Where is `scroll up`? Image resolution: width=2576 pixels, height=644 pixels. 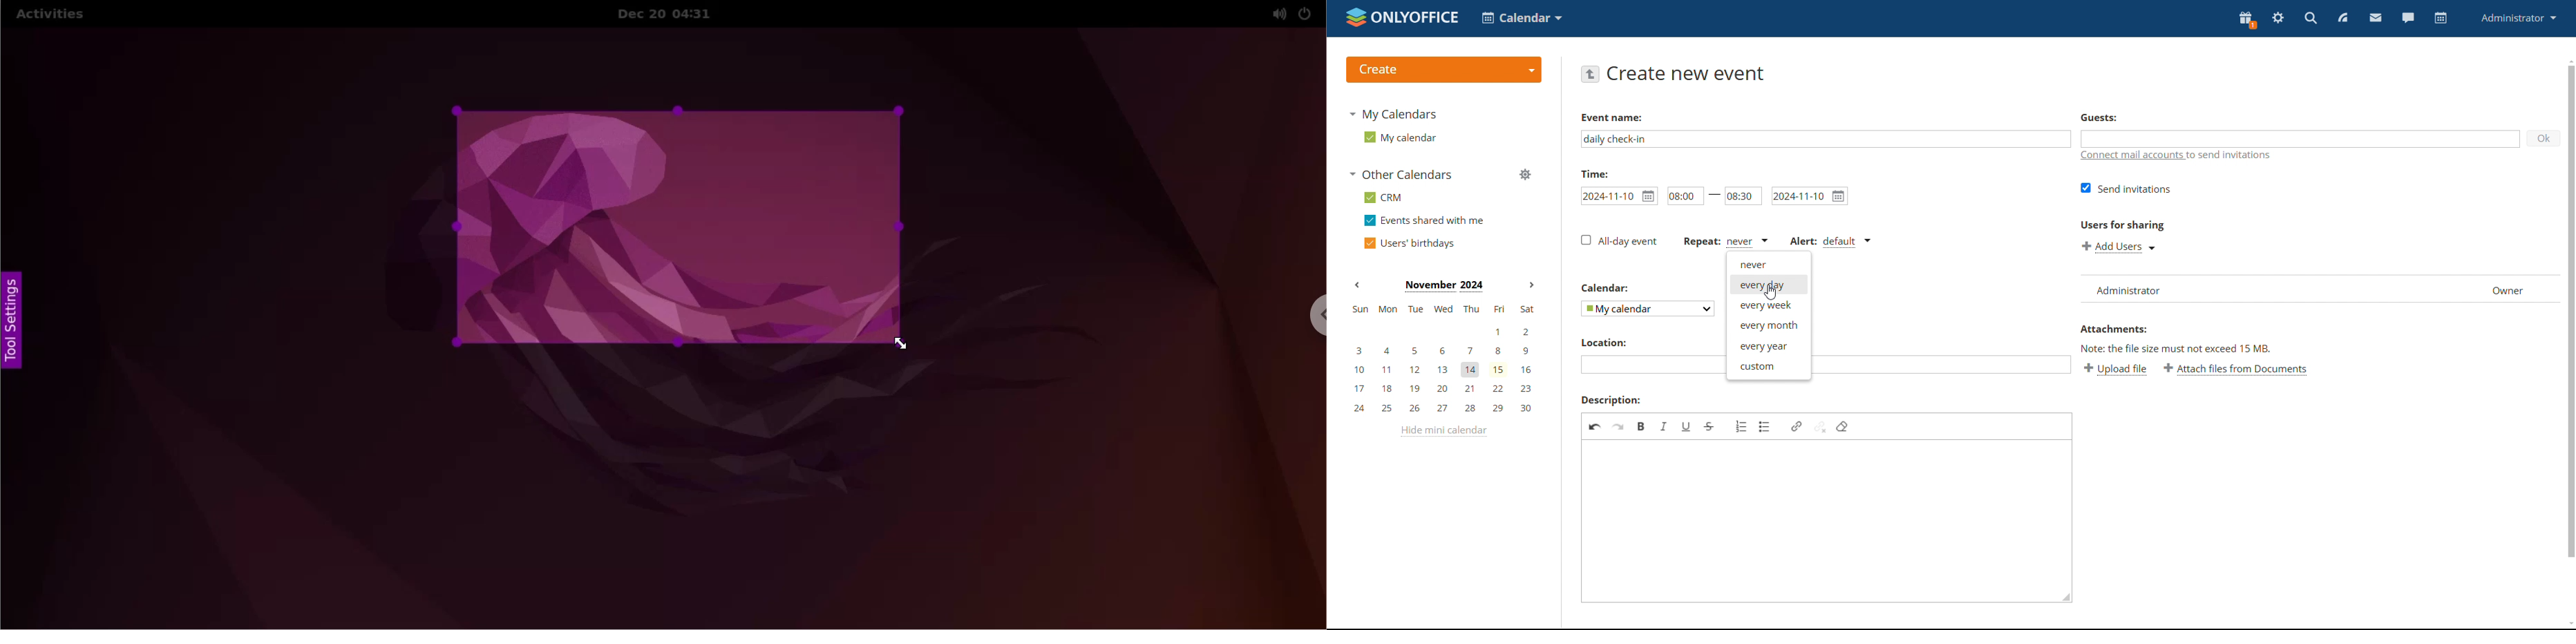
scroll up is located at coordinates (2569, 61).